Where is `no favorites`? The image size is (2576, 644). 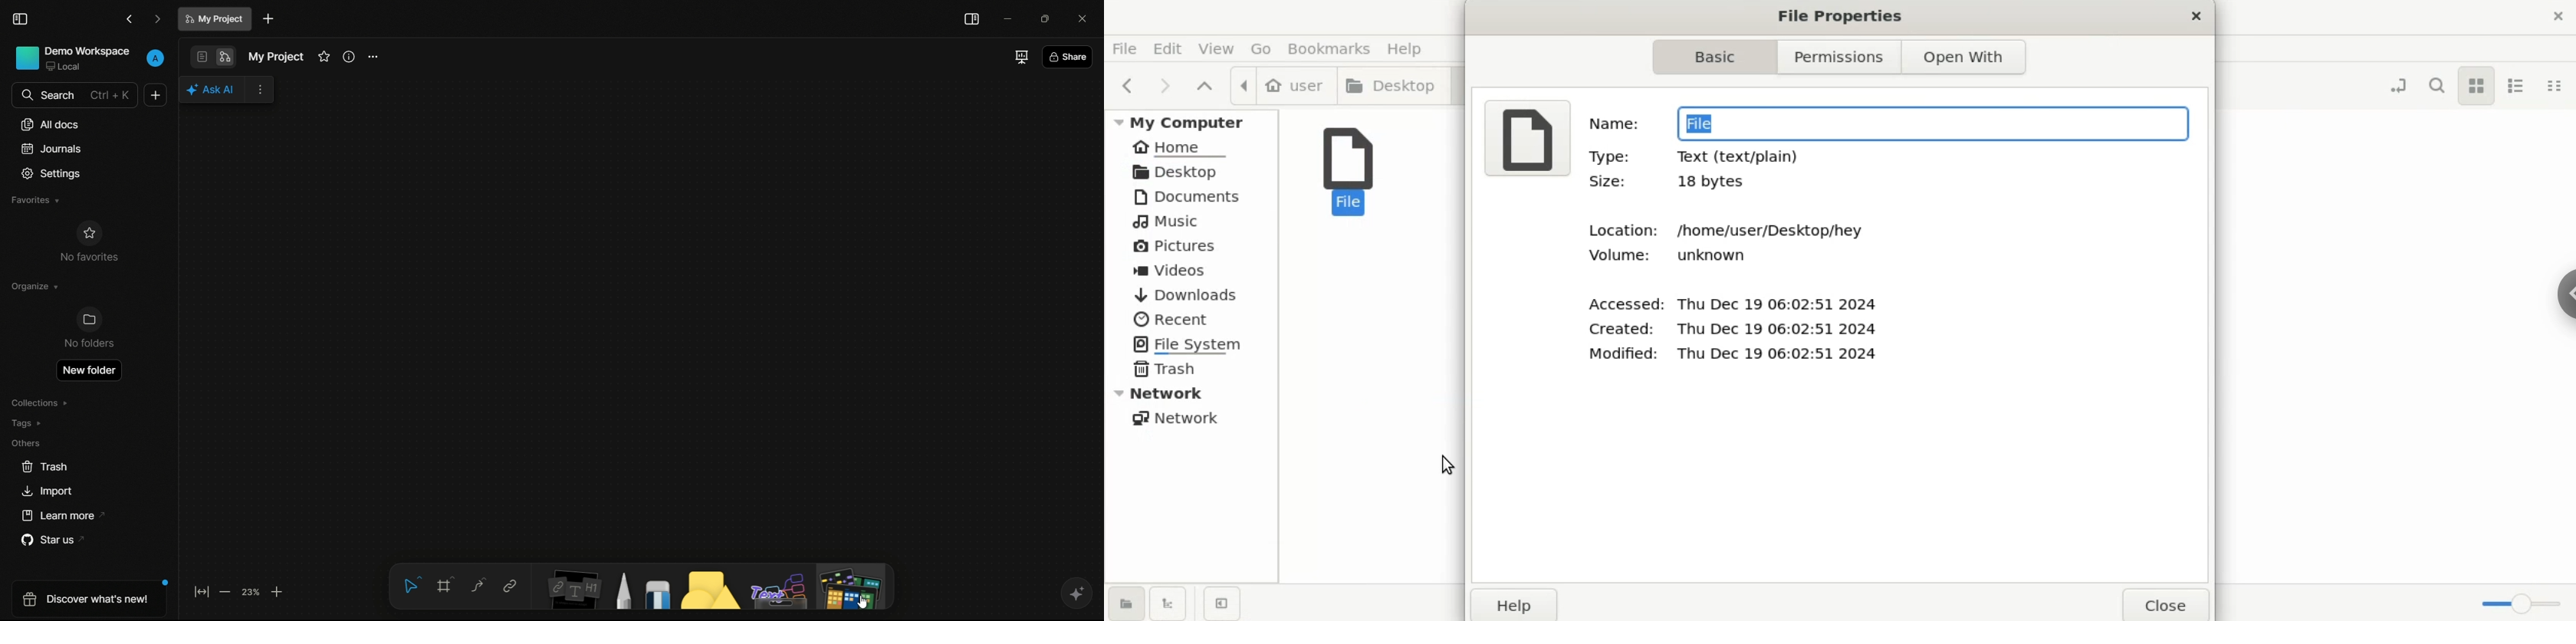 no favorites is located at coordinates (88, 241).